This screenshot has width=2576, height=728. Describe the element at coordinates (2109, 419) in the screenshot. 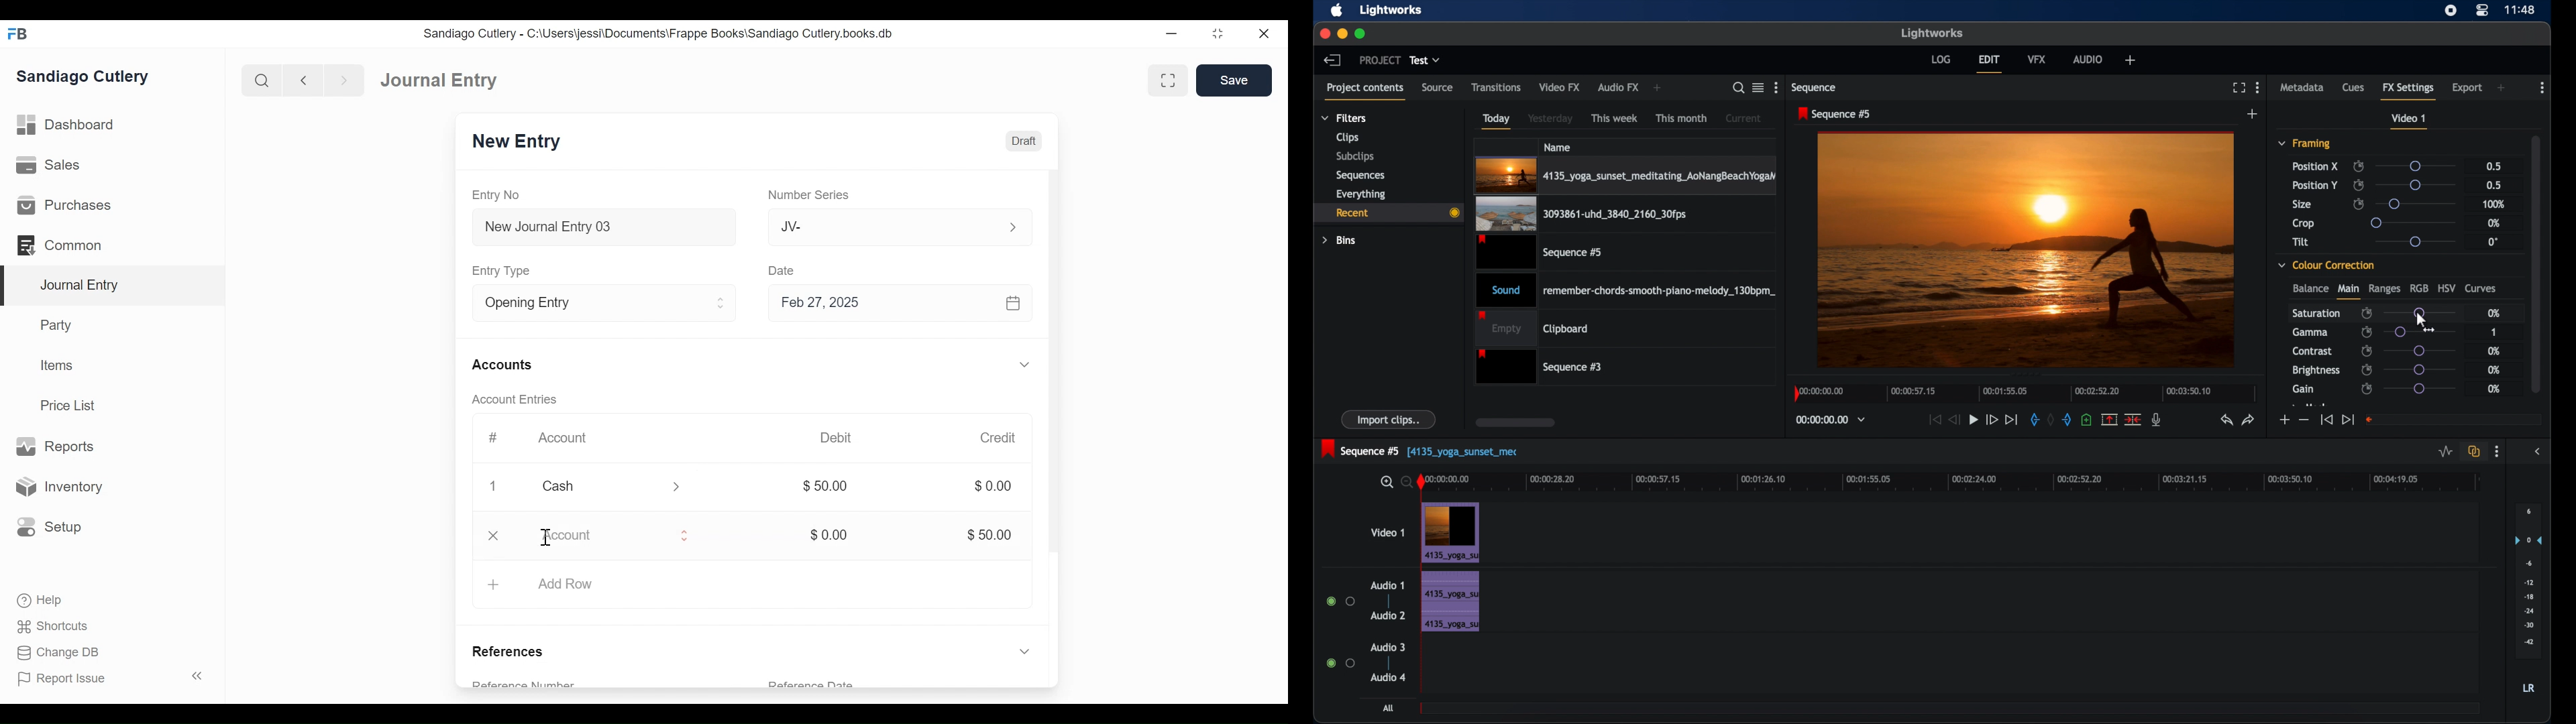

I see `split` at that location.